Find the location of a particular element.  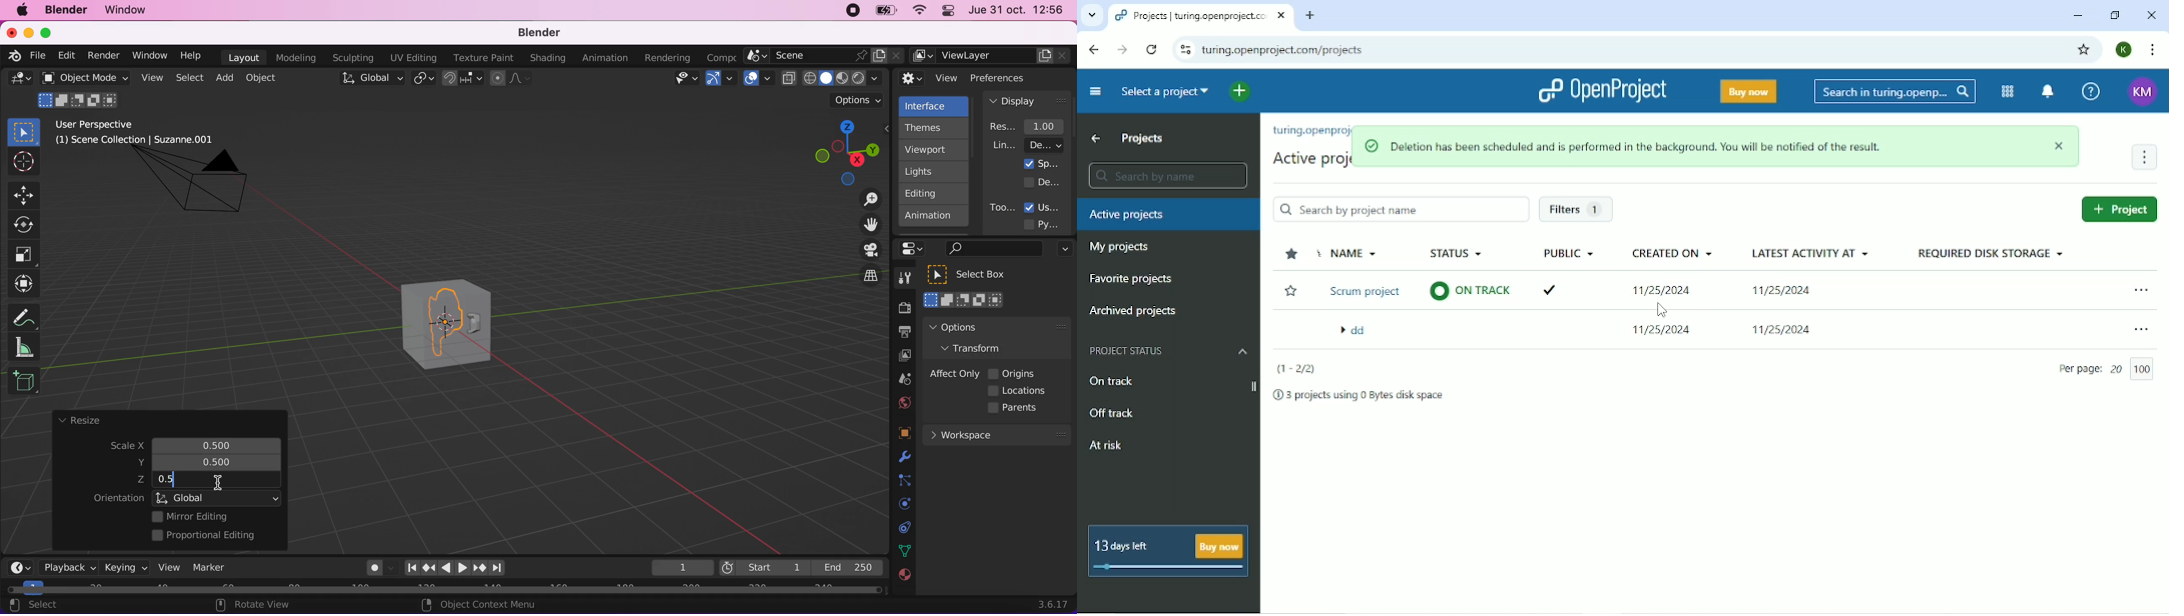

proportional editing objects is located at coordinates (512, 80).